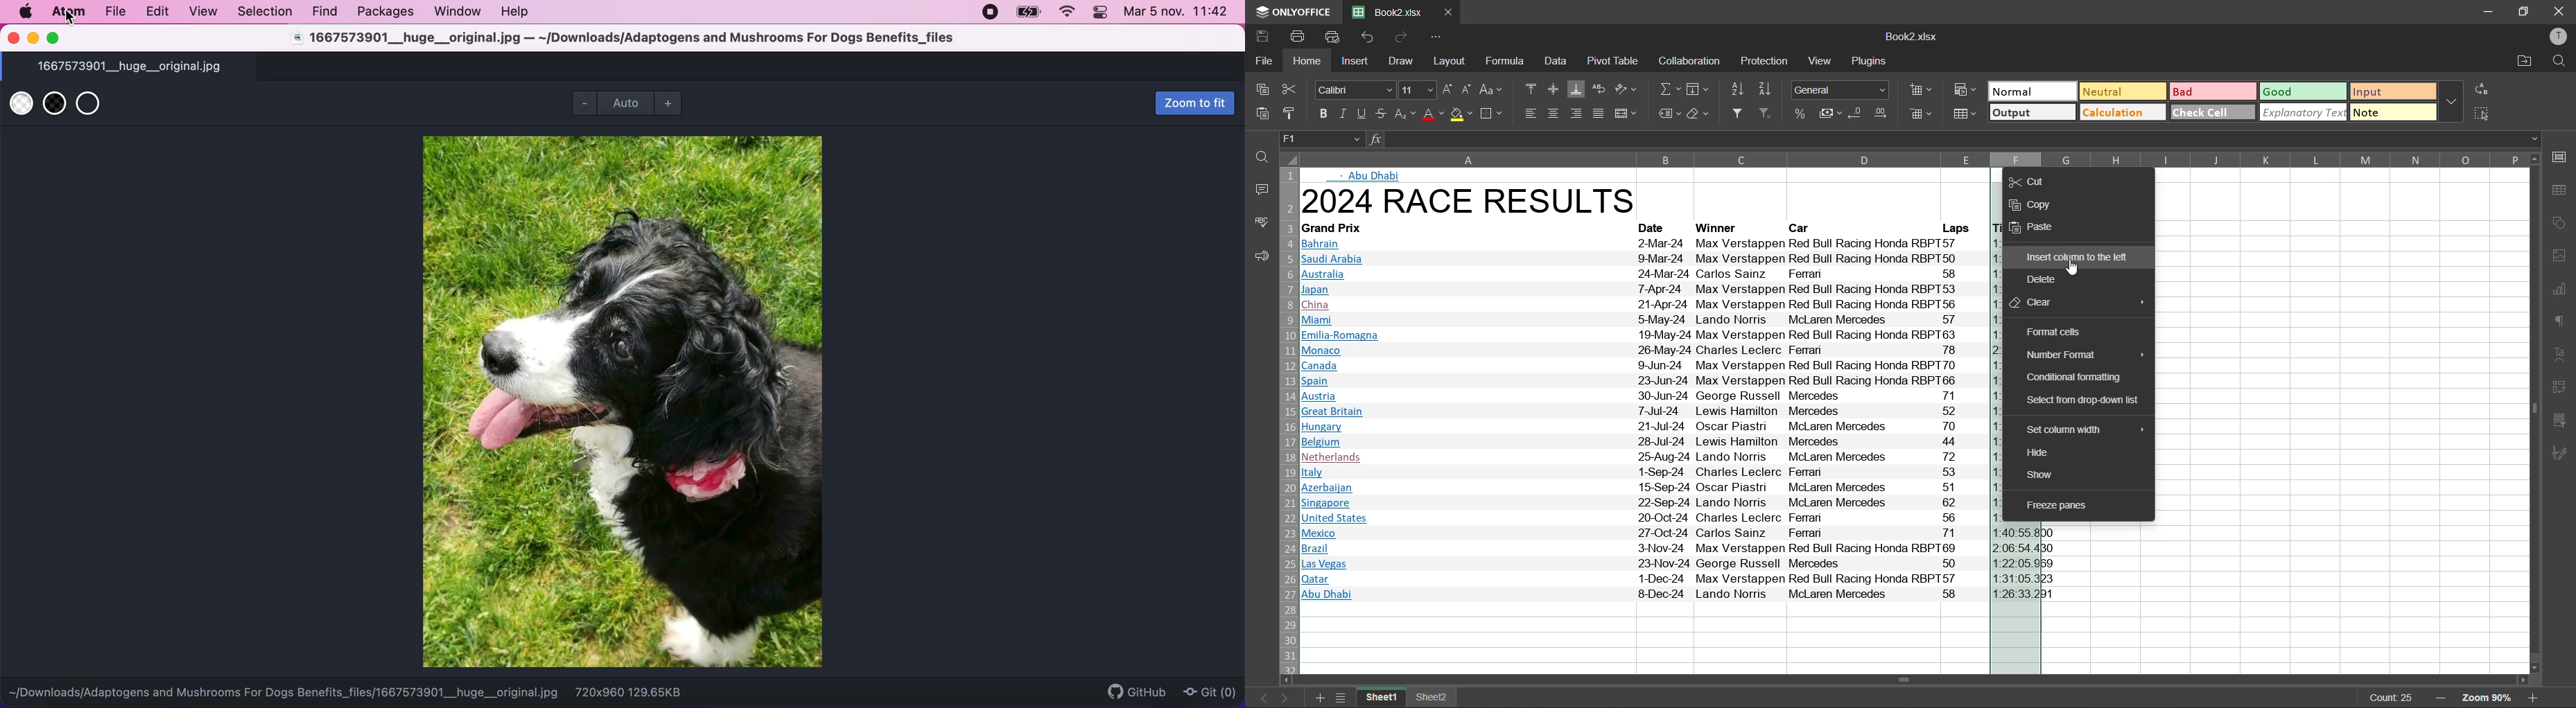 This screenshot has width=2576, height=728. I want to click on Car, so click(1802, 227).